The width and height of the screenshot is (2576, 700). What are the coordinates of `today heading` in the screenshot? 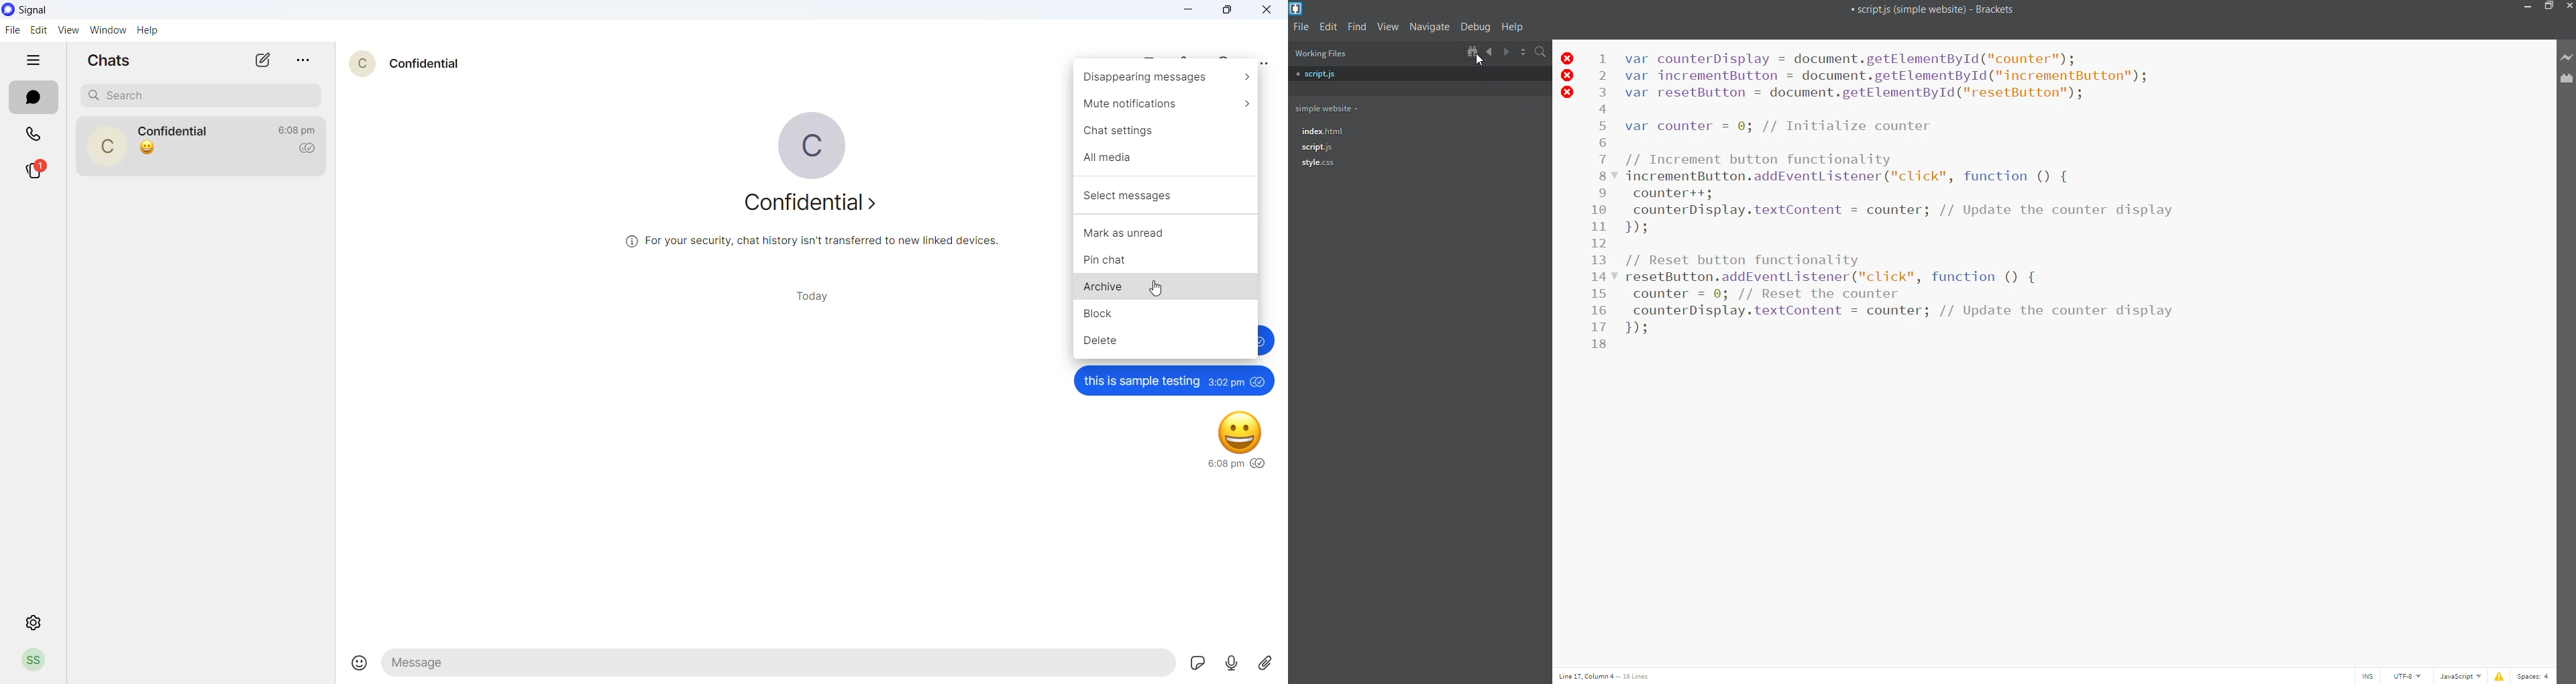 It's located at (803, 298).